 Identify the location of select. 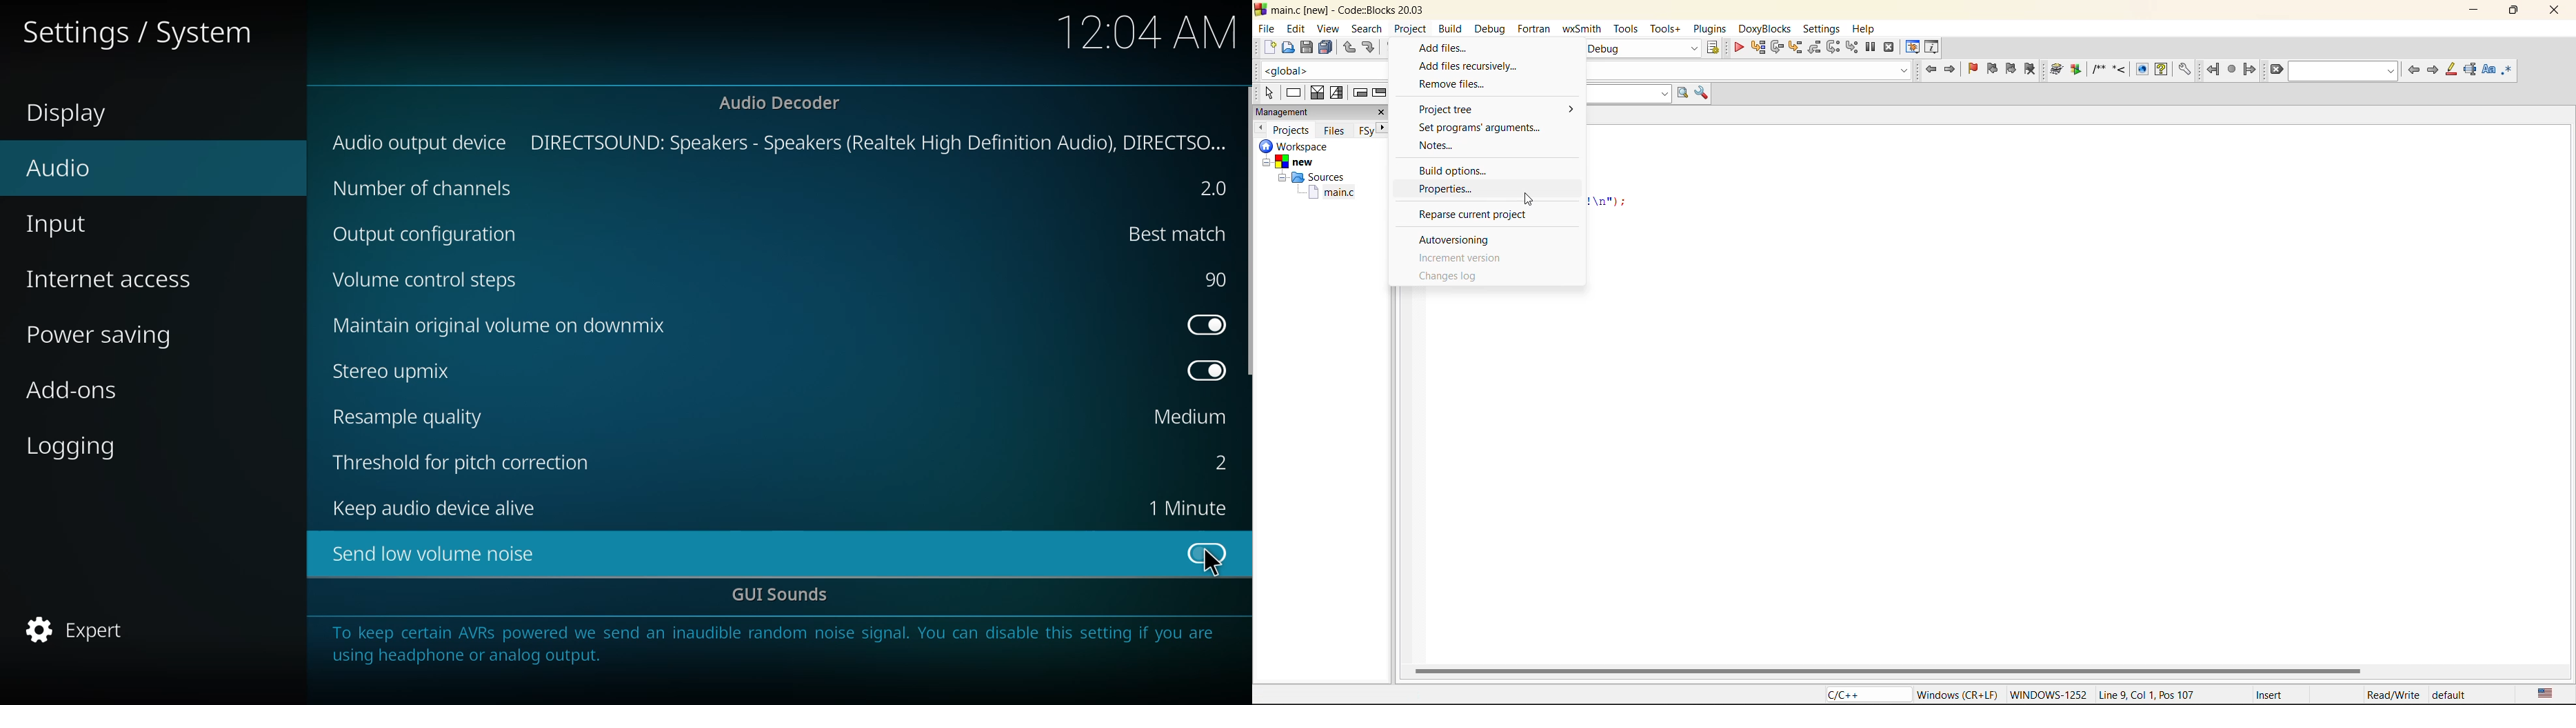
(1268, 93).